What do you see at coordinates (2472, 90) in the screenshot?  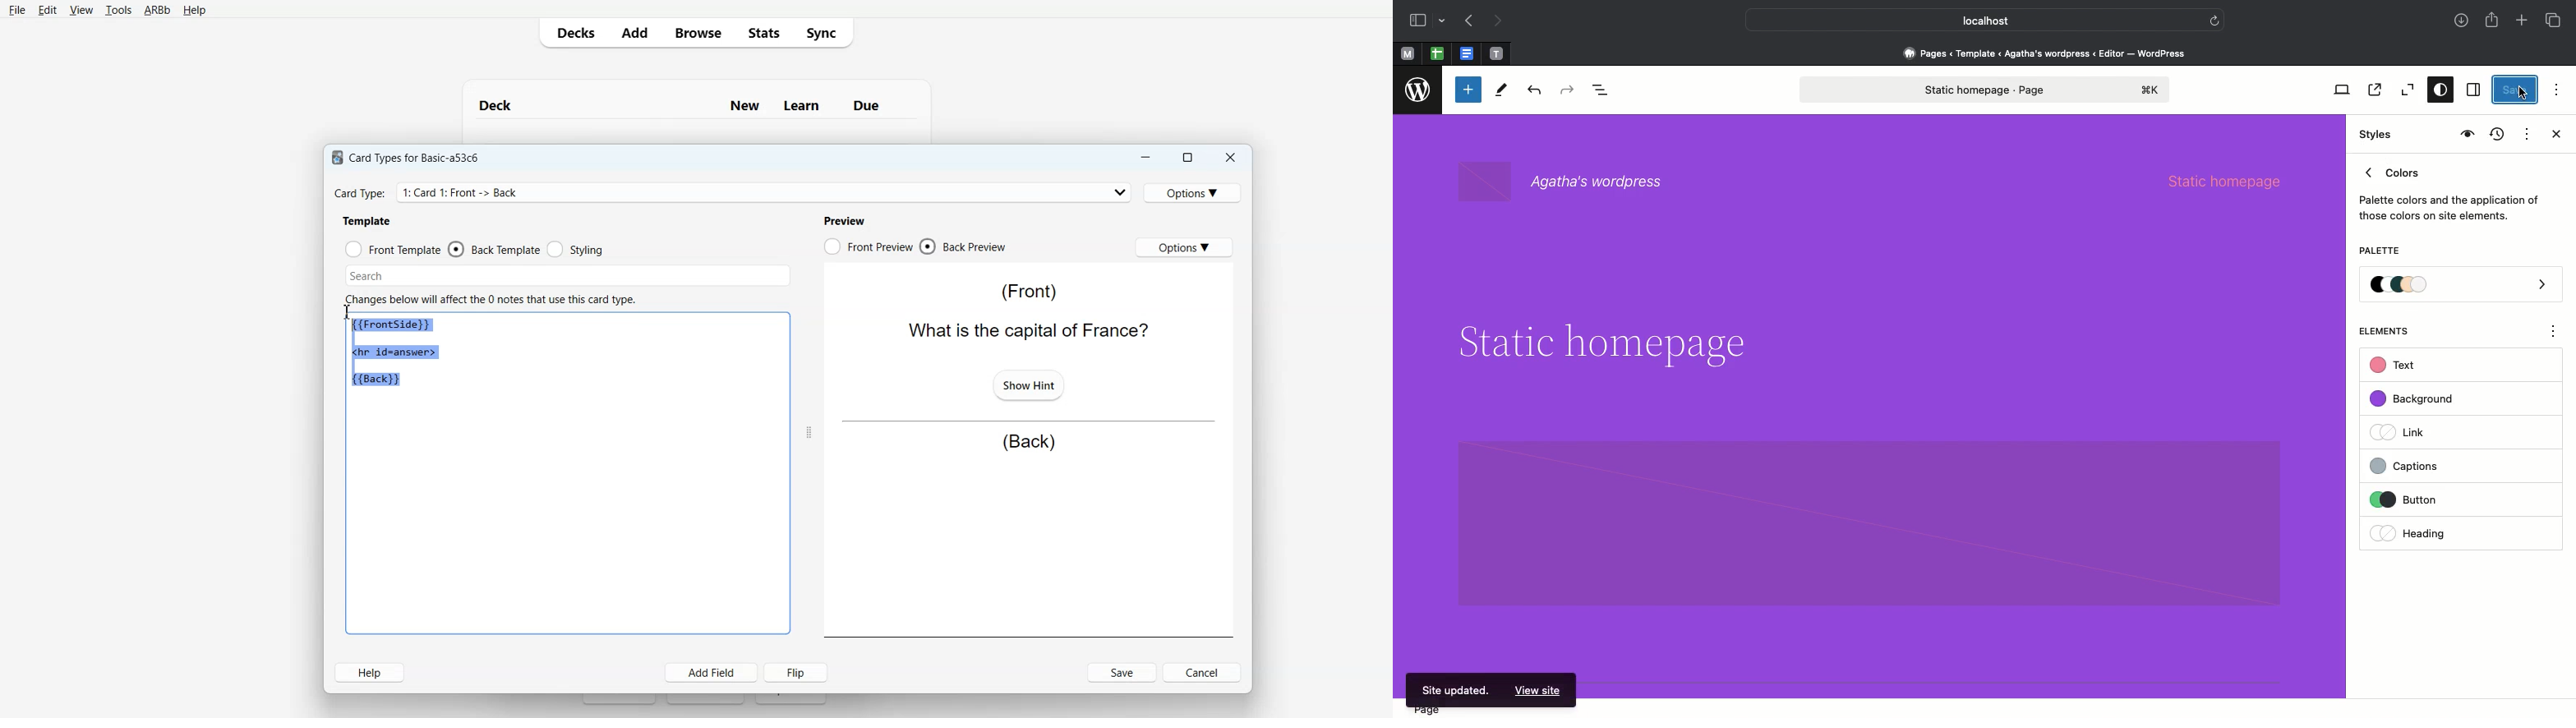 I see `Settings` at bounding box center [2472, 90].